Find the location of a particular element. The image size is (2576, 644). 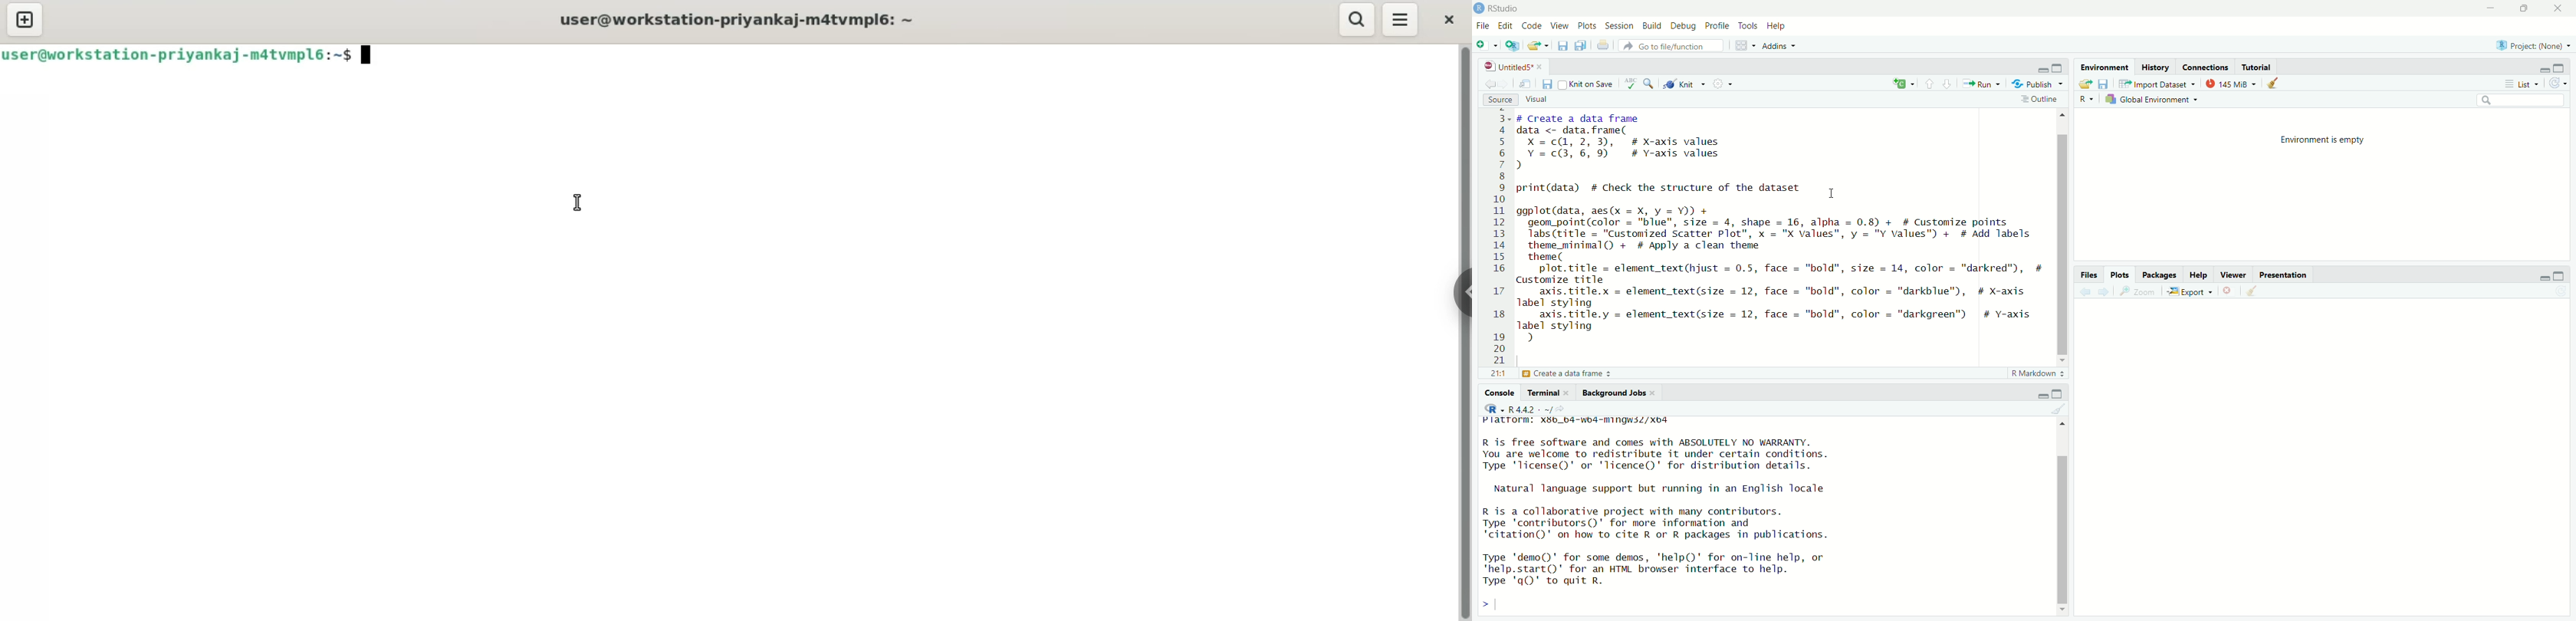

R 4.4.2  is located at coordinates (1523, 407).